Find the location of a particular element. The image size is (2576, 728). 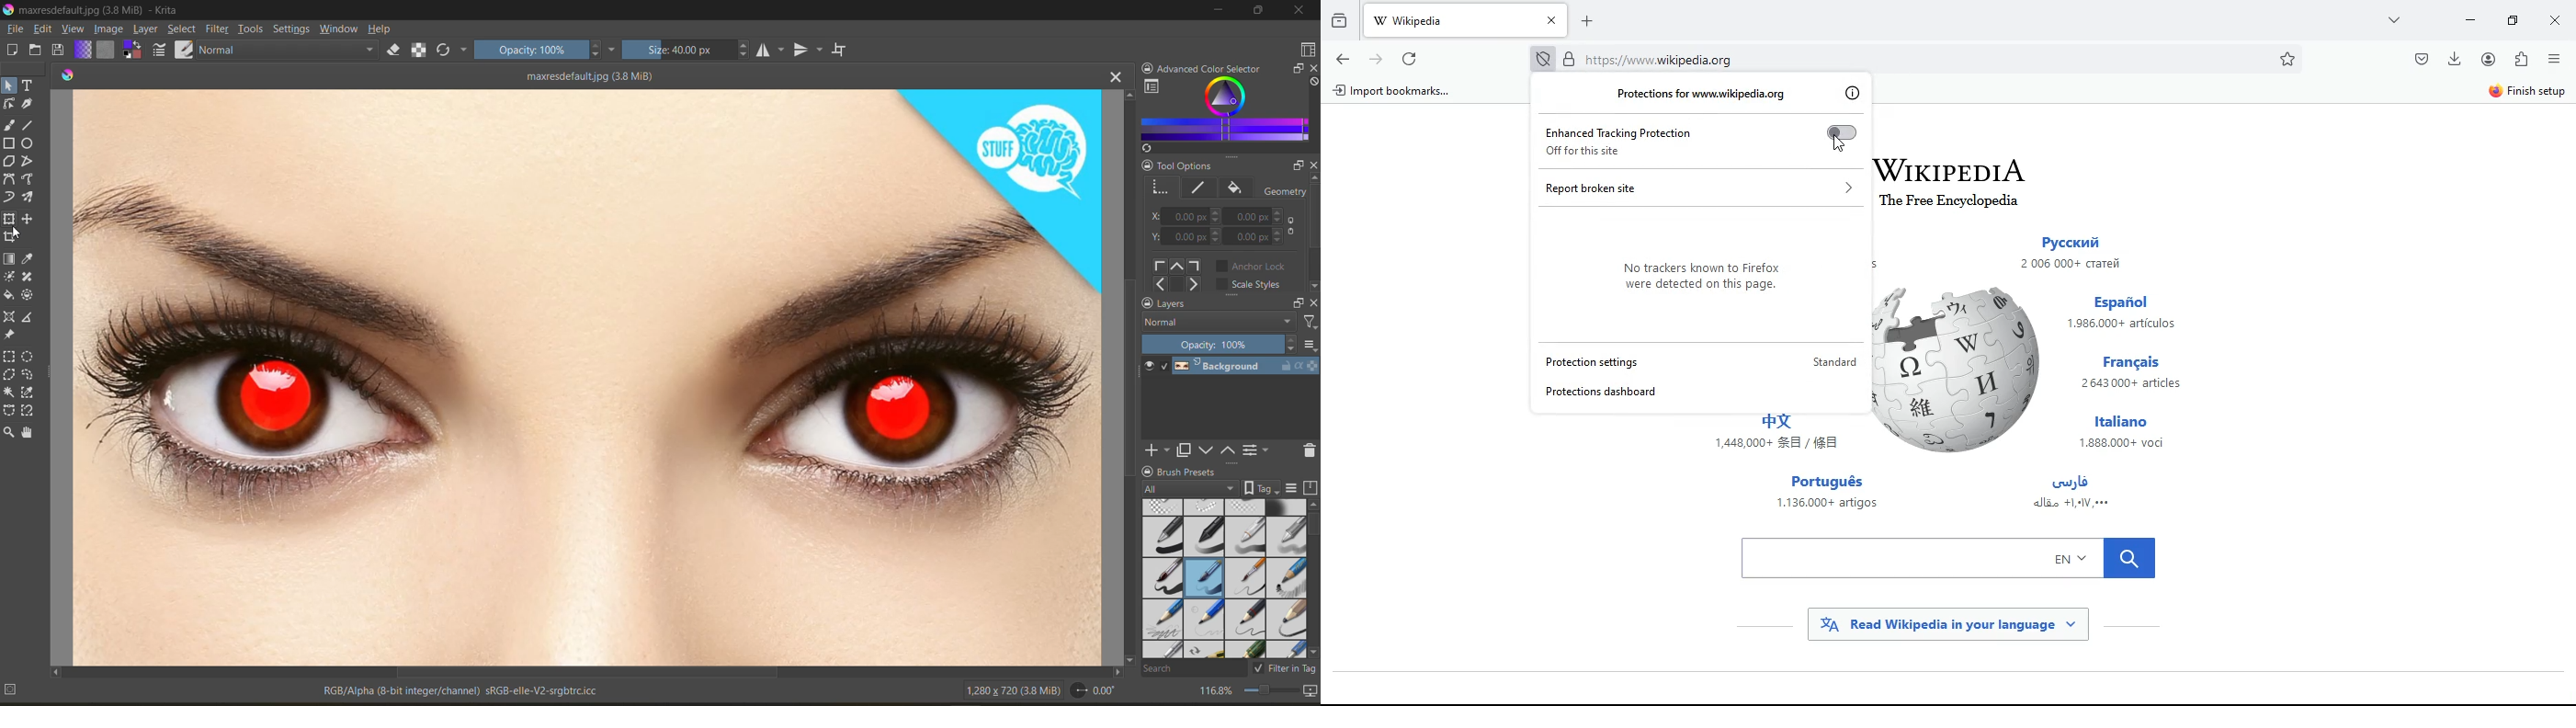

italiano is located at coordinates (2131, 432).